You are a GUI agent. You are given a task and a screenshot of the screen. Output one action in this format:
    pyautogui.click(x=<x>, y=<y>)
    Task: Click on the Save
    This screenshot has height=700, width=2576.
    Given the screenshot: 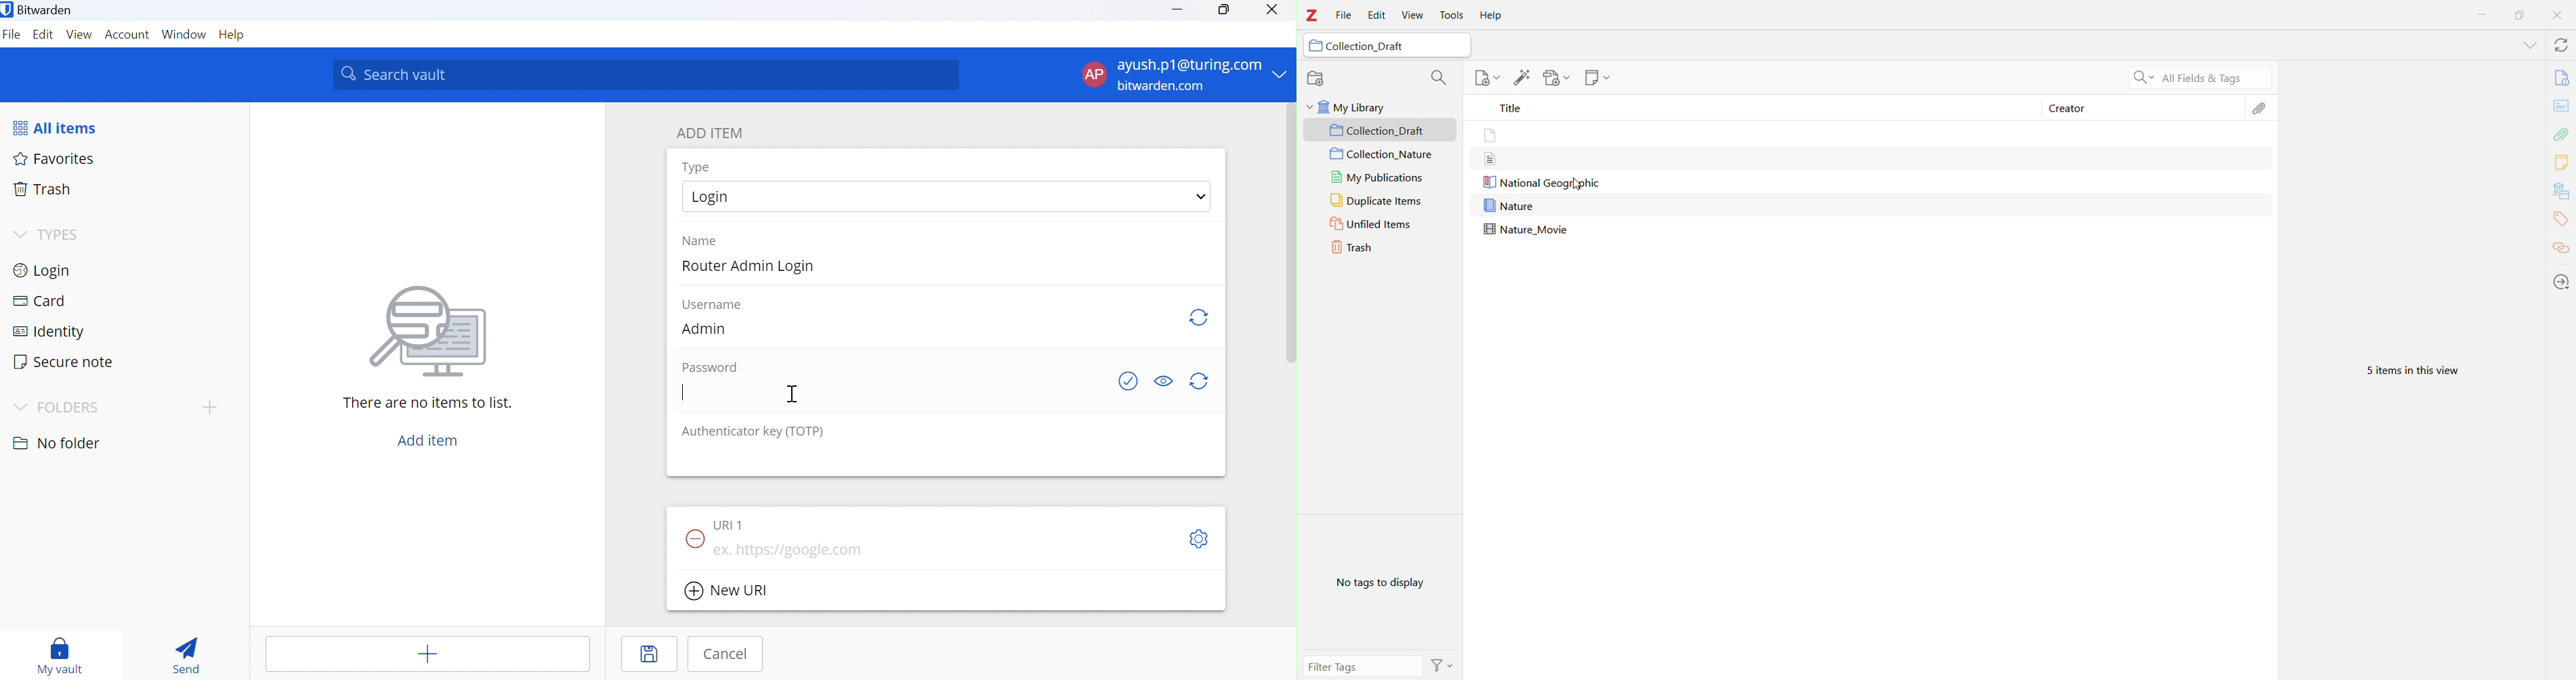 What is the action you would take?
    pyautogui.click(x=650, y=654)
    